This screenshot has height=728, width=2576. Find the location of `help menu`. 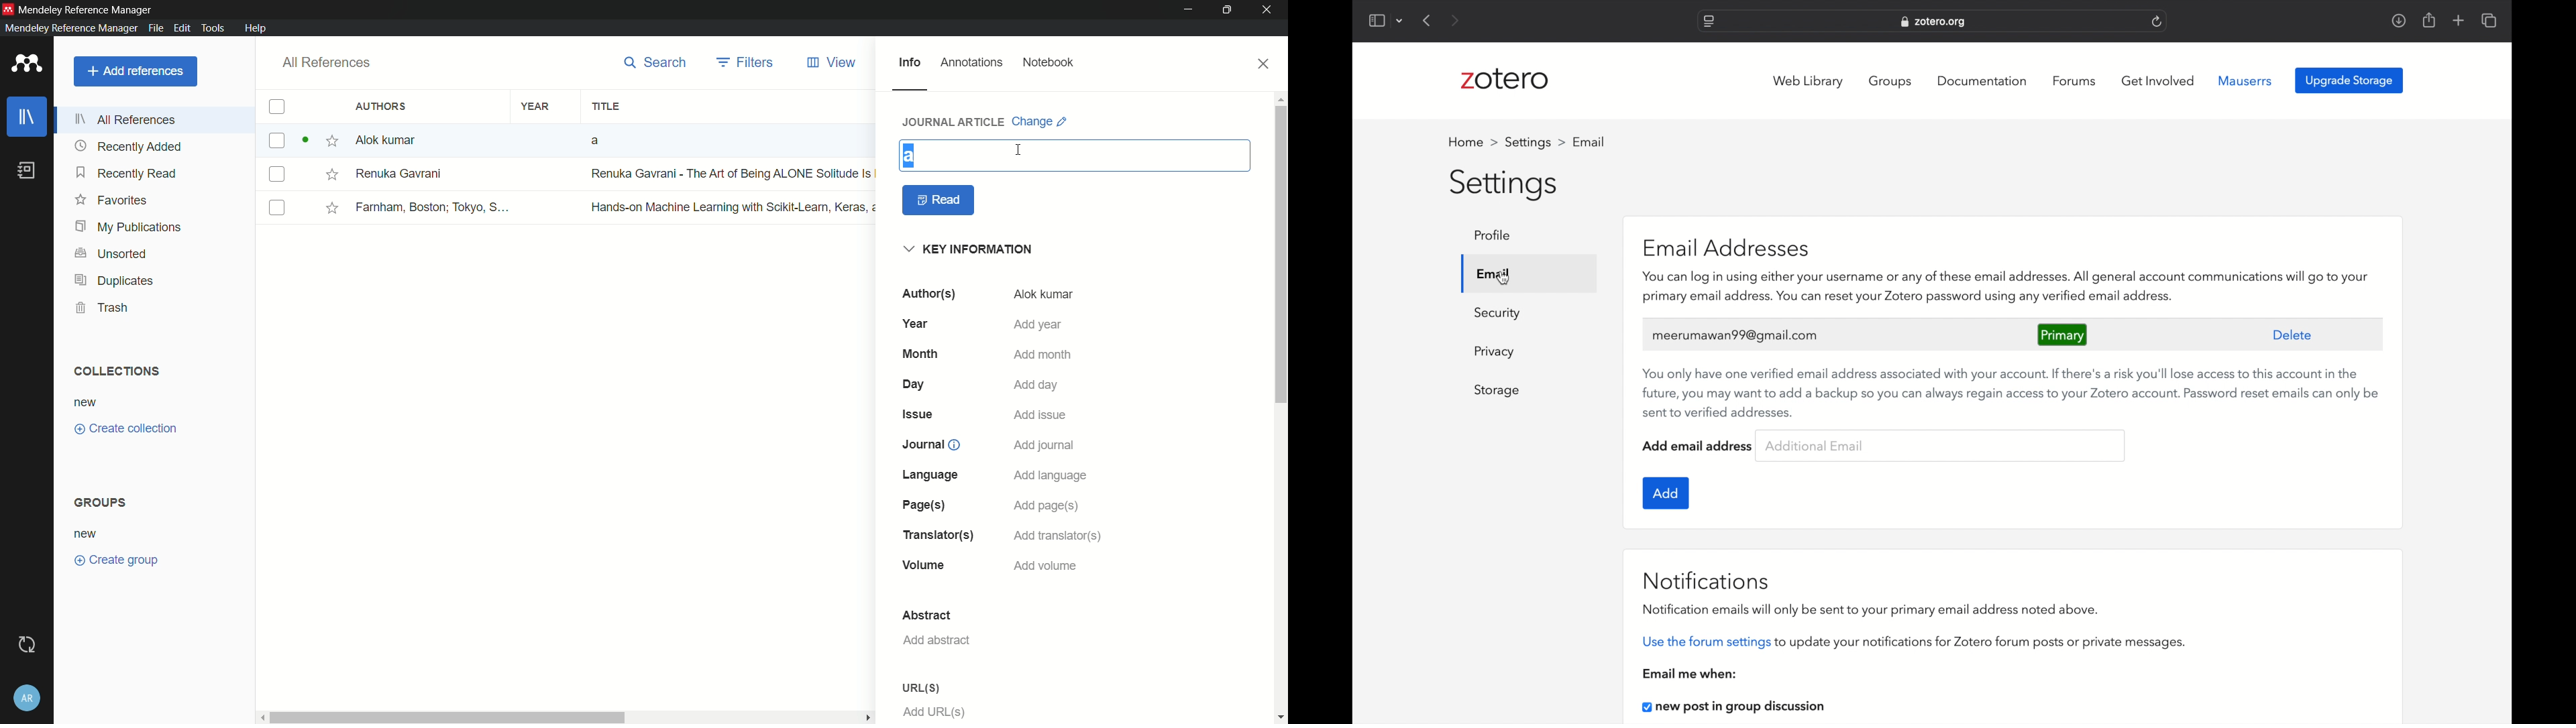

help menu is located at coordinates (255, 28).